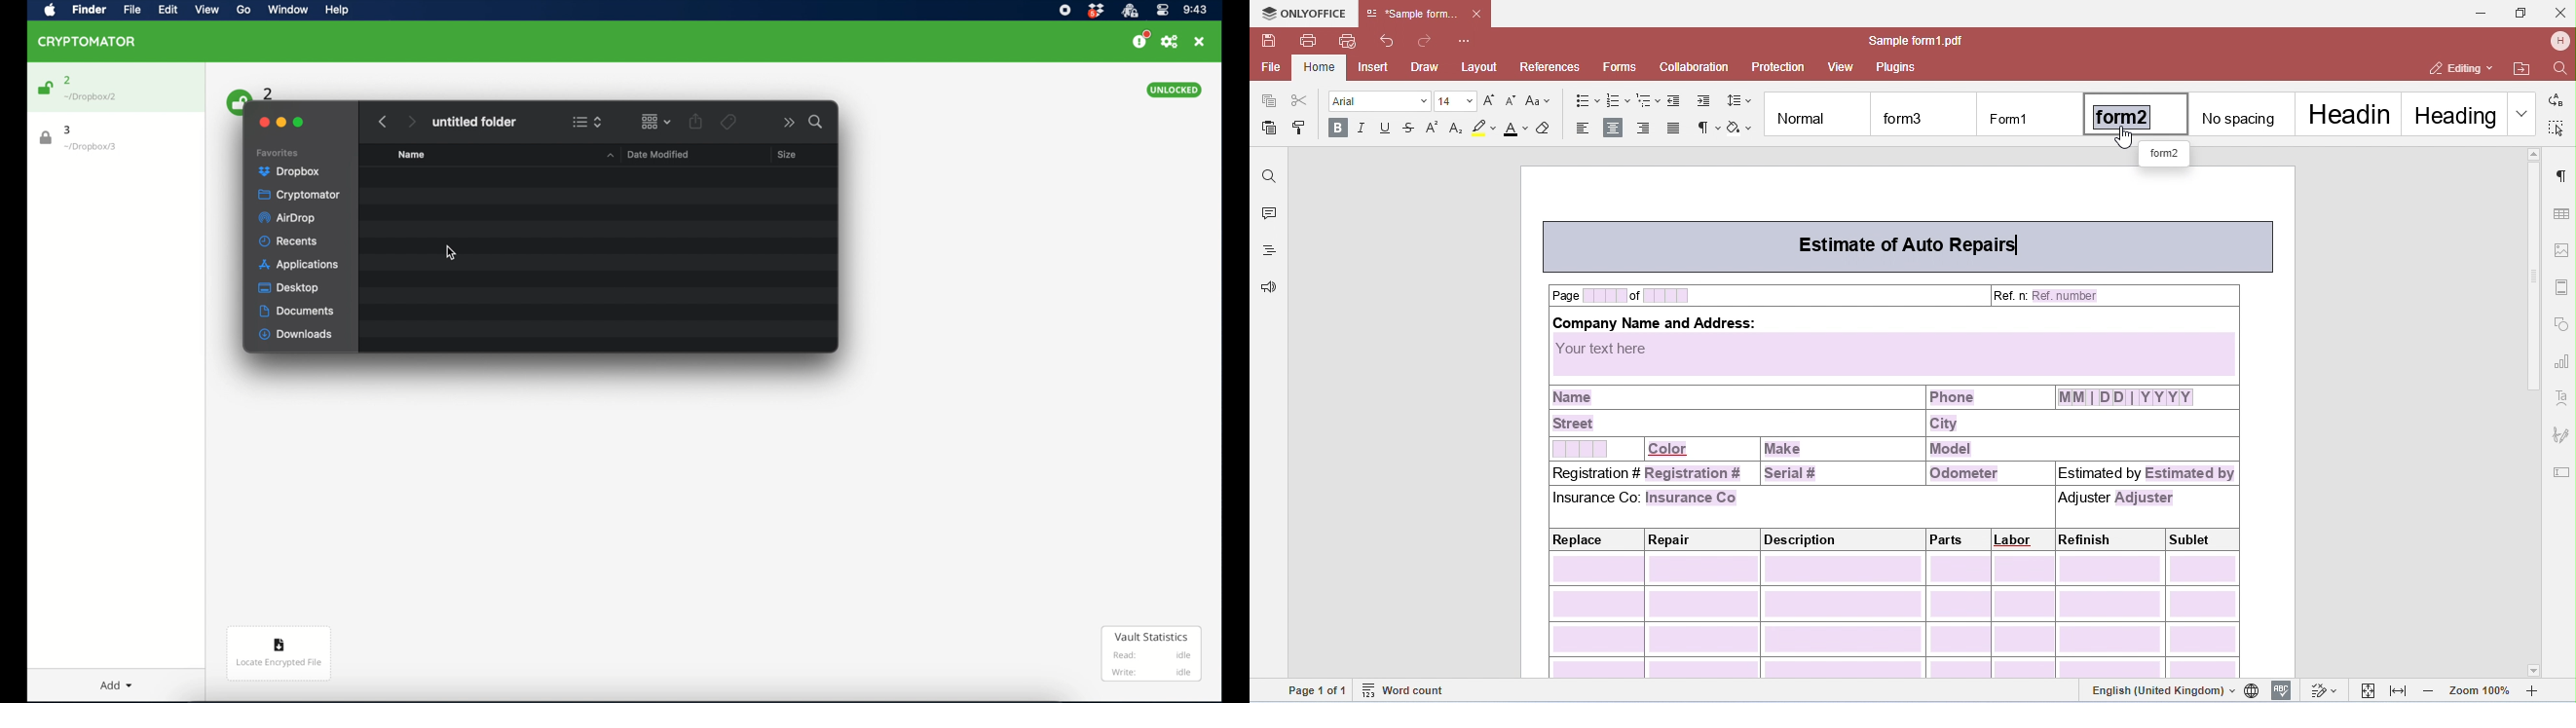  What do you see at coordinates (383, 122) in the screenshot?
I see `previous` at bounding box center [383, 122].